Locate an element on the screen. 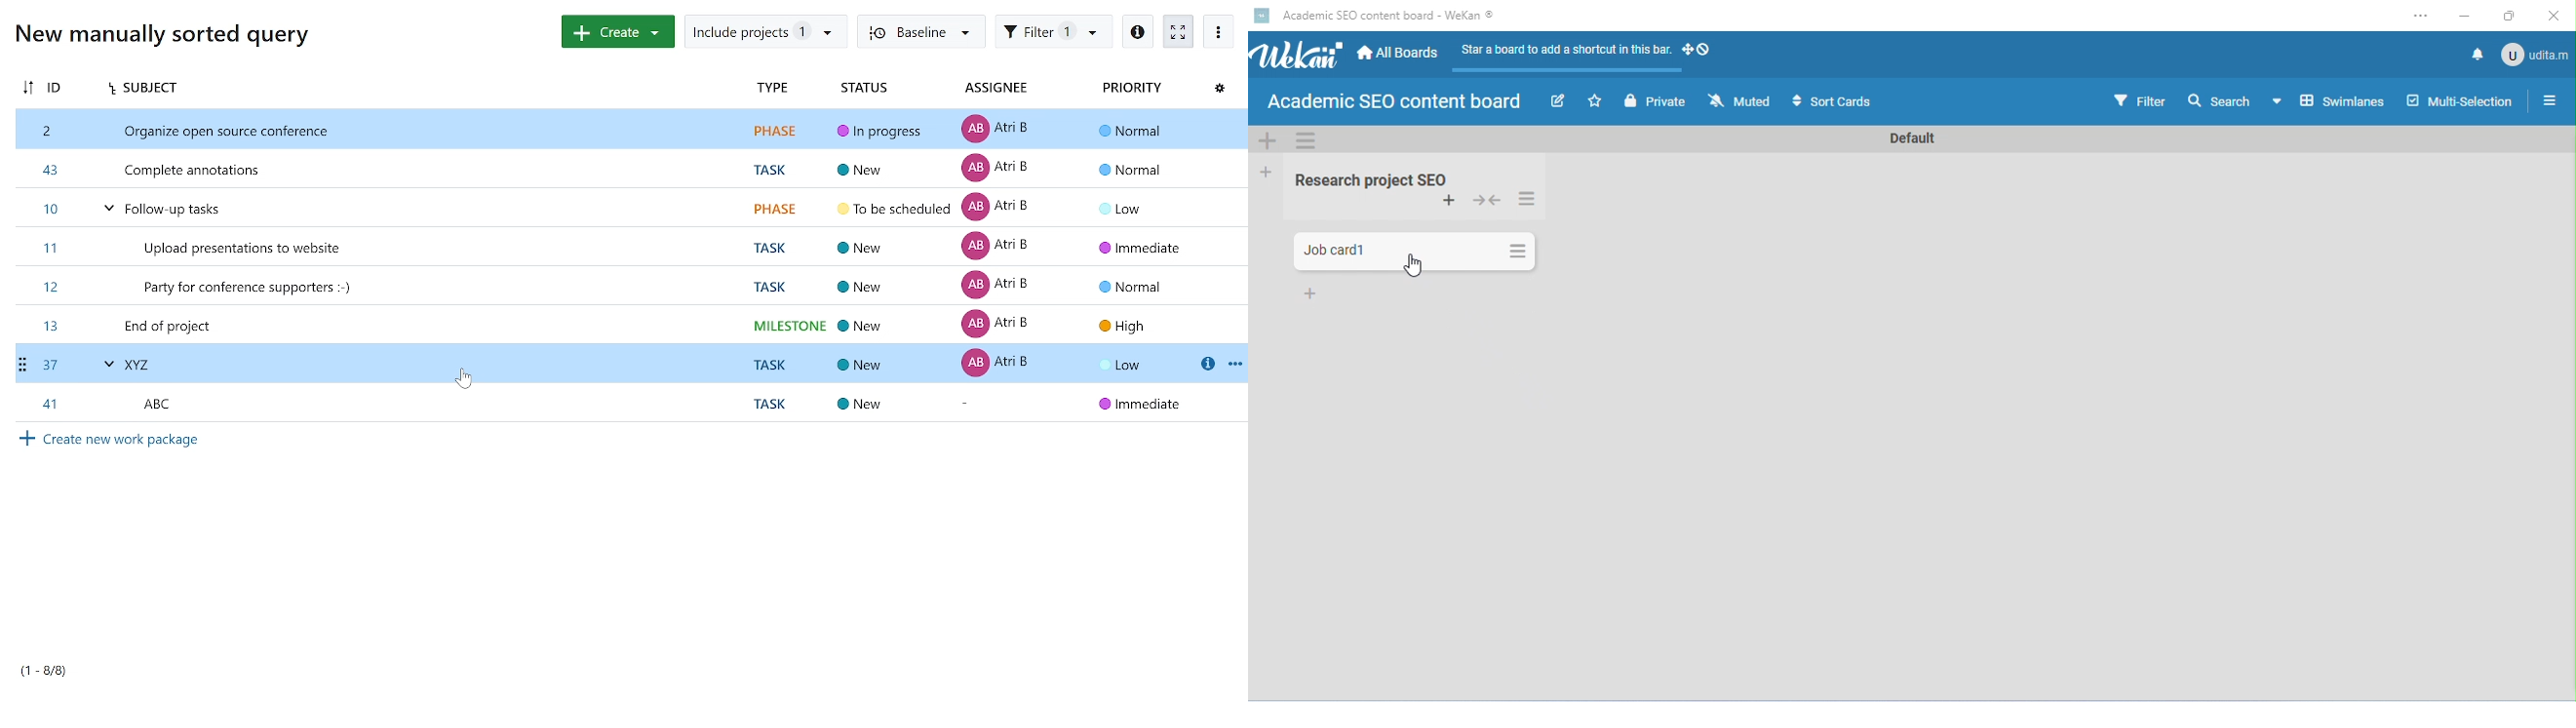 This screenshot has height=728, width=2576. ID is located at coordinates (57, 86).